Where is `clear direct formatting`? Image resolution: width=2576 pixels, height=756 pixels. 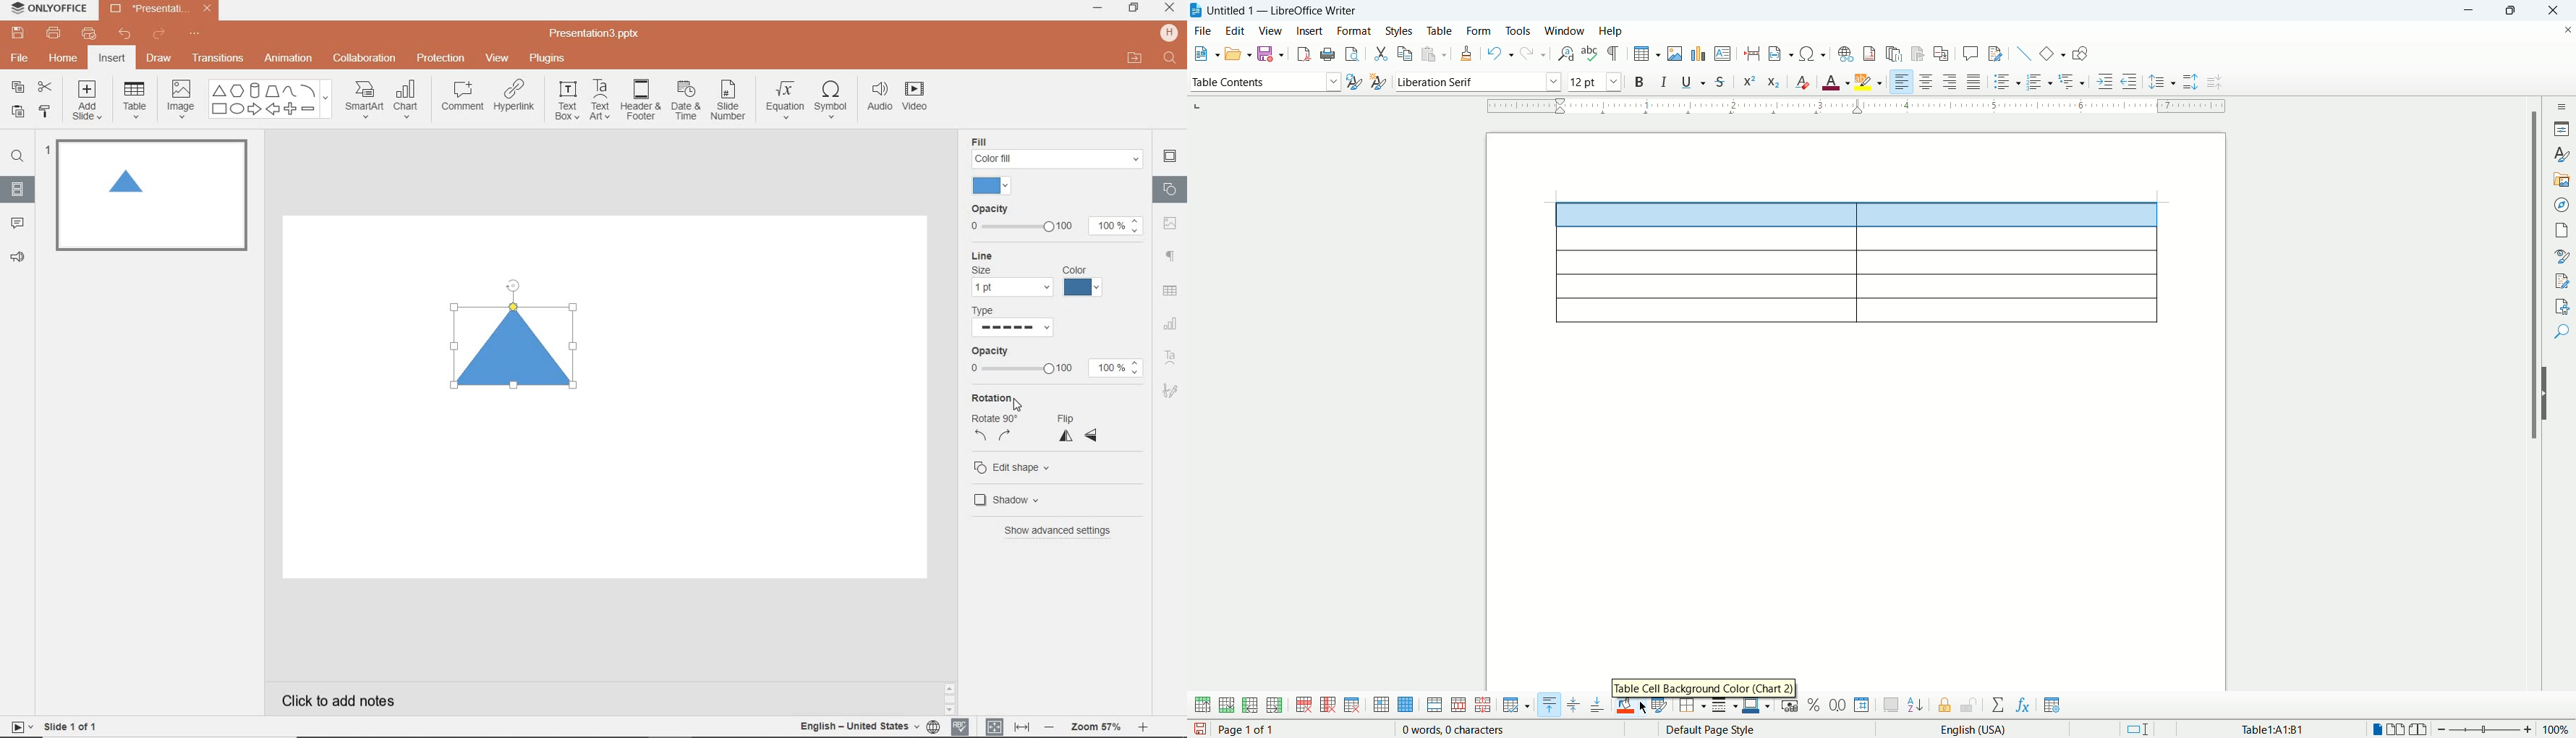
clear direct formatting is located at coordinates (1802, 80).